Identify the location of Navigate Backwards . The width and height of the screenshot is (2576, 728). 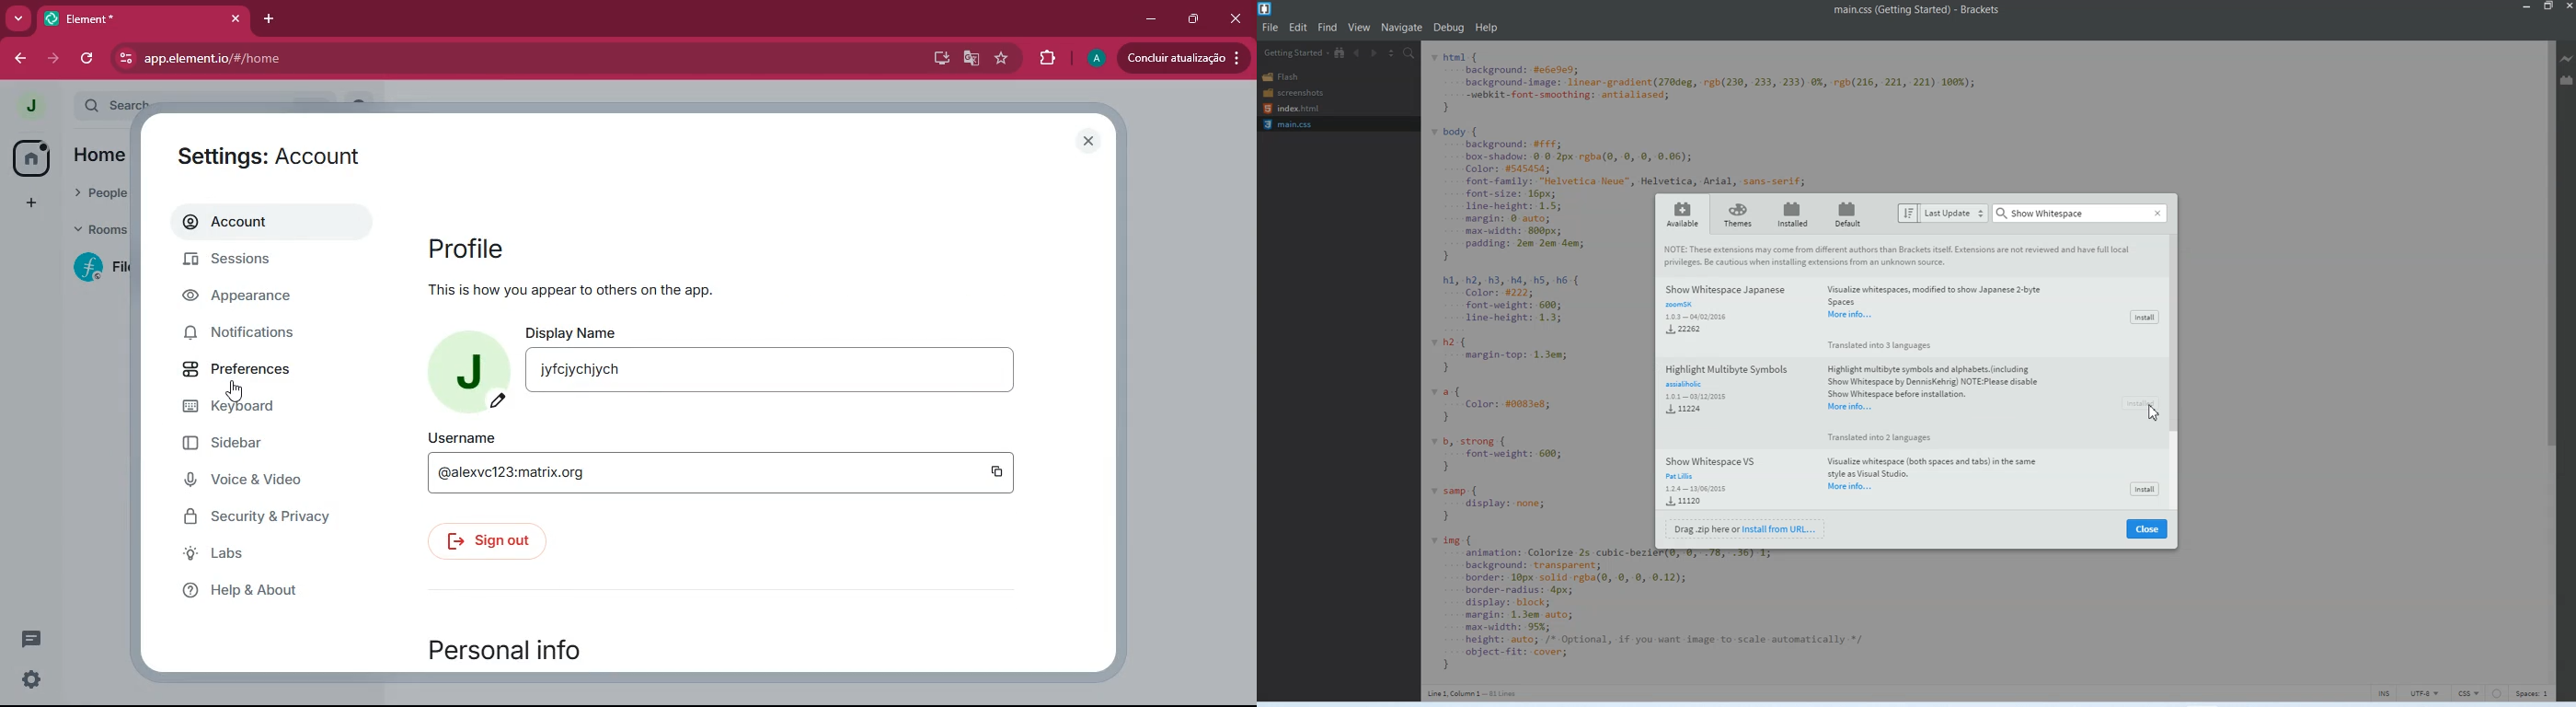
(1356, 52).